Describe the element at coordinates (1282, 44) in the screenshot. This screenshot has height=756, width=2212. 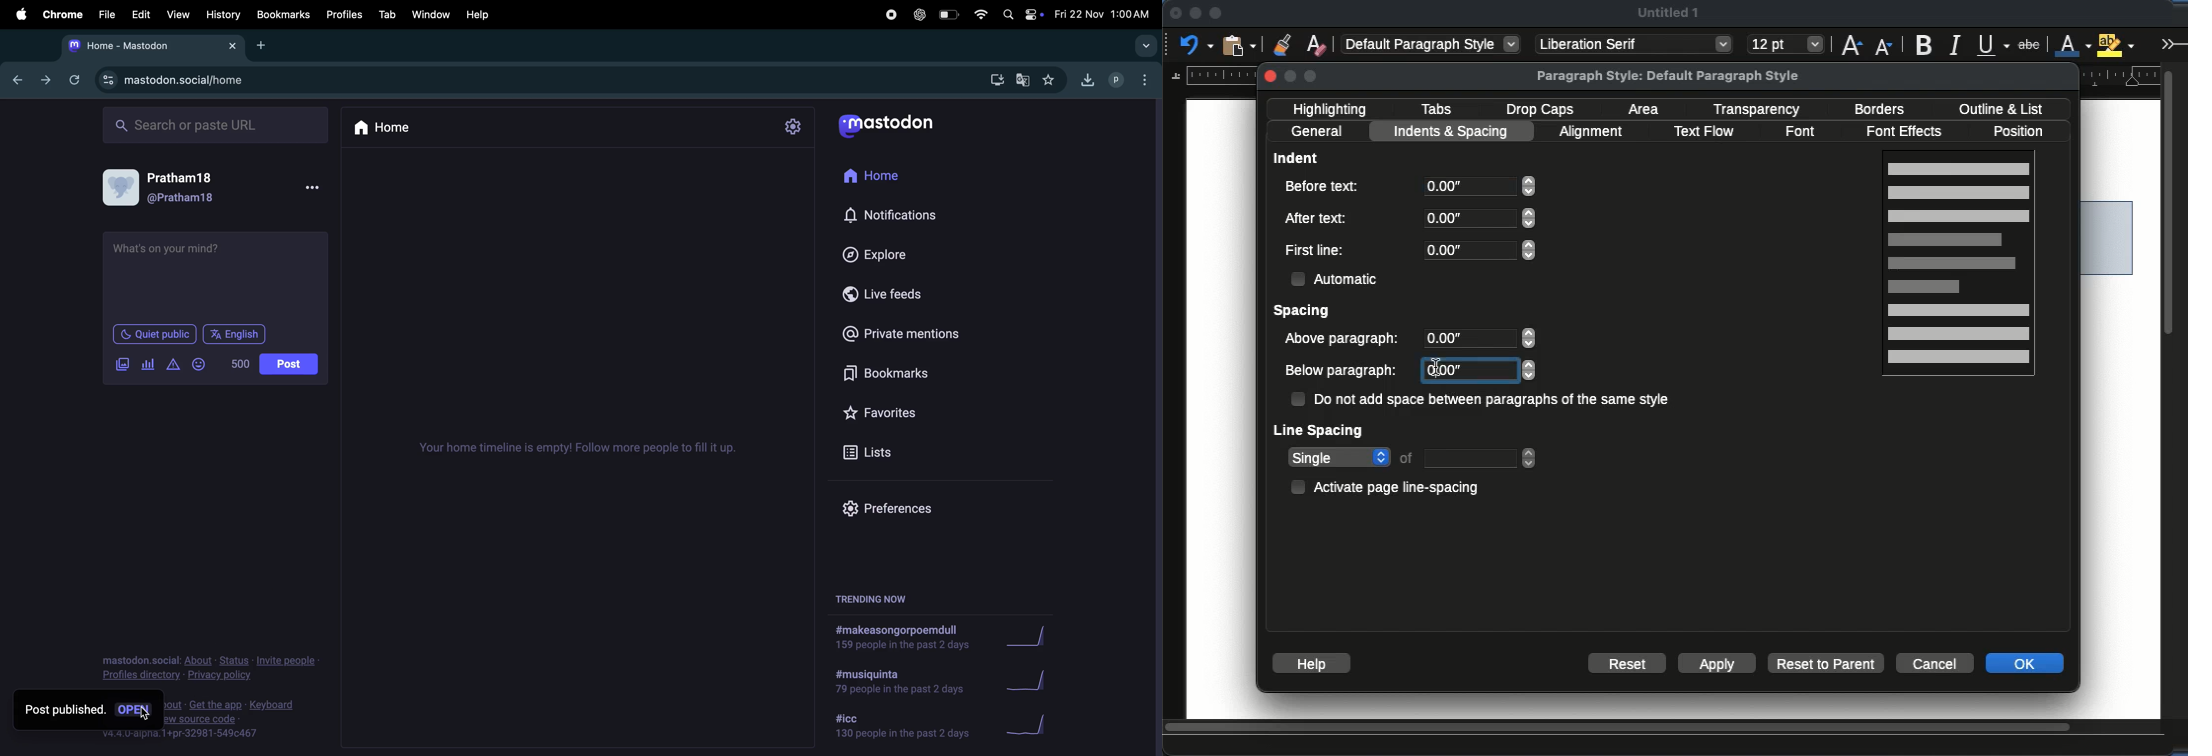
I see `clone formatting` at that location.